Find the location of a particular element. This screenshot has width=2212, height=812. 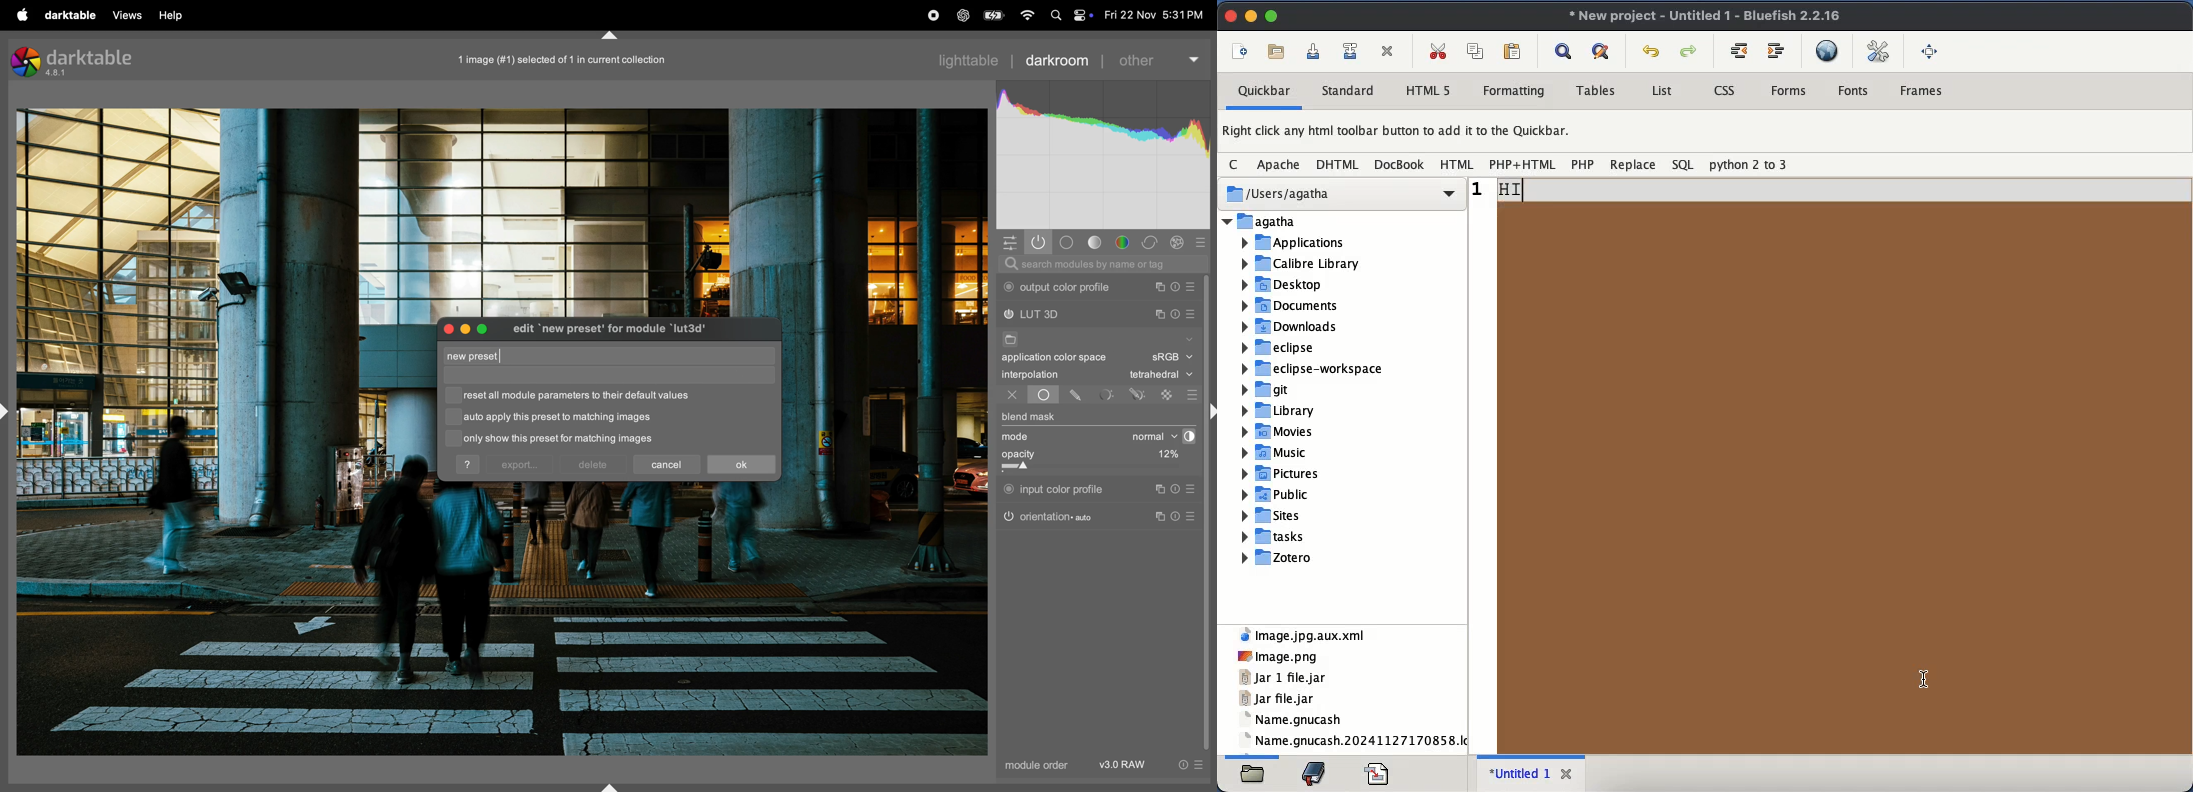

unindent is located at coordinates (1739, 49).